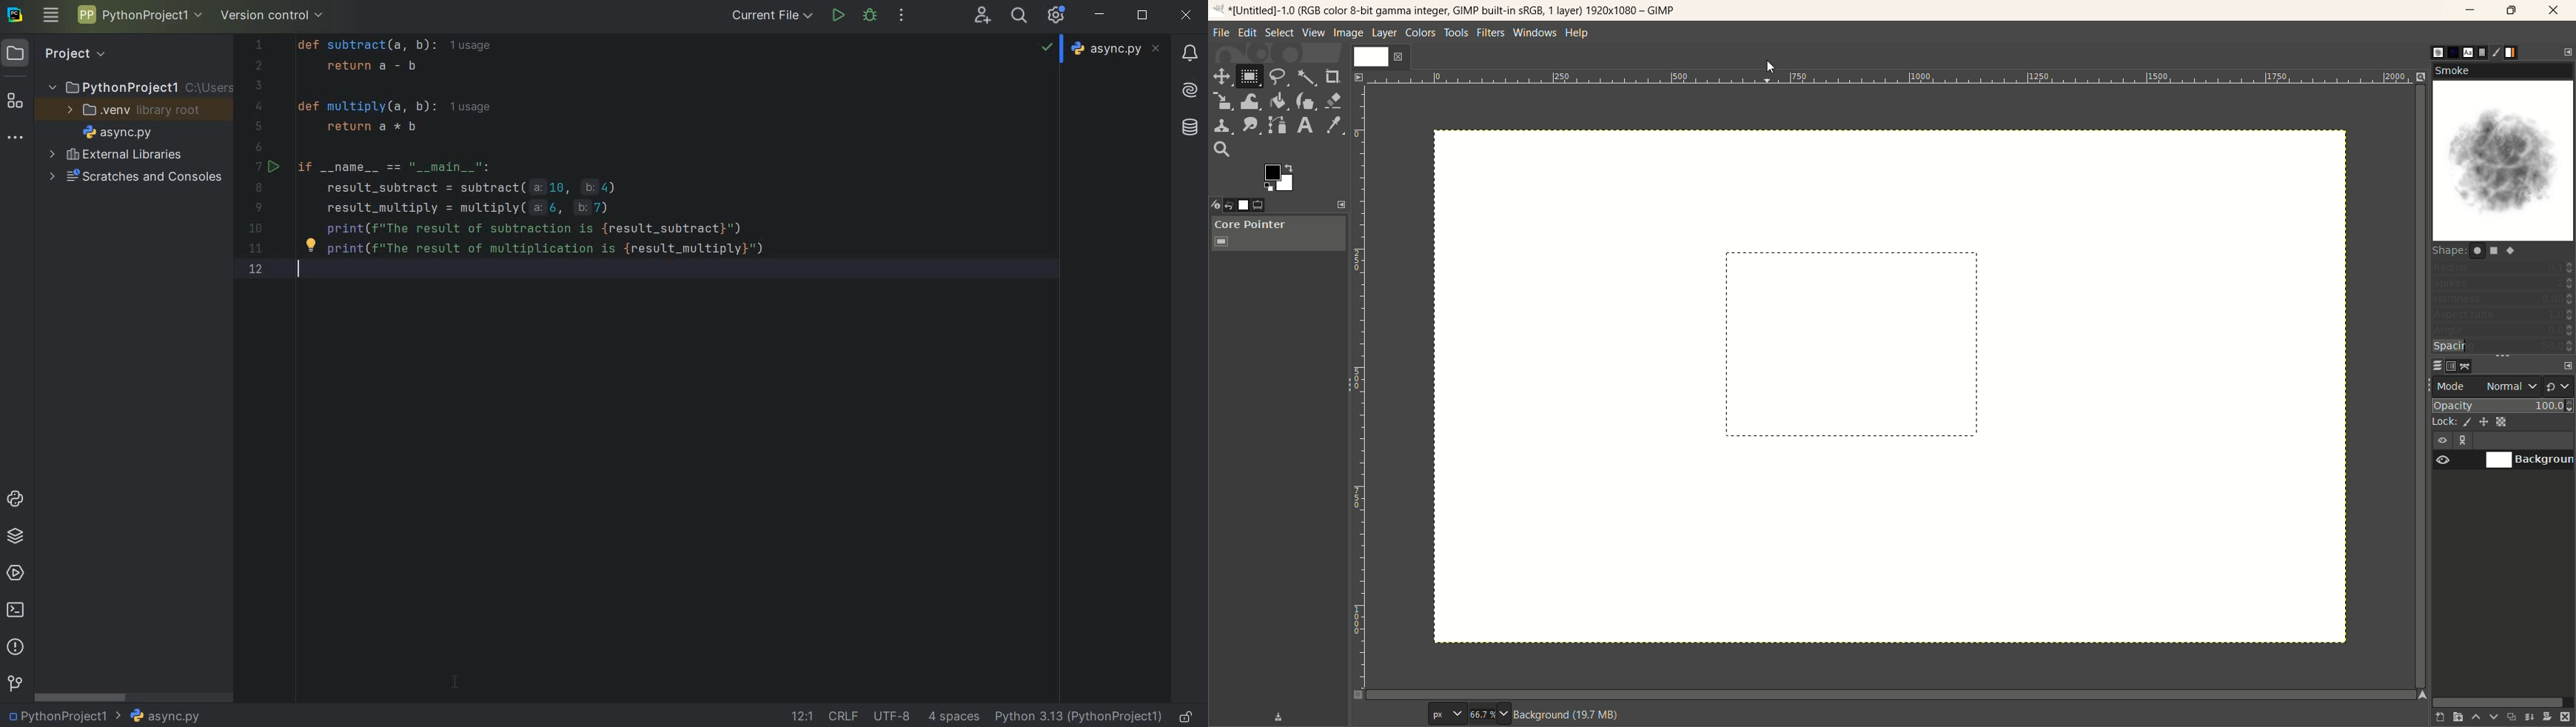 The height and width of the screenshot is (728, 2576). I want to click on colors, so click(1420, 33).